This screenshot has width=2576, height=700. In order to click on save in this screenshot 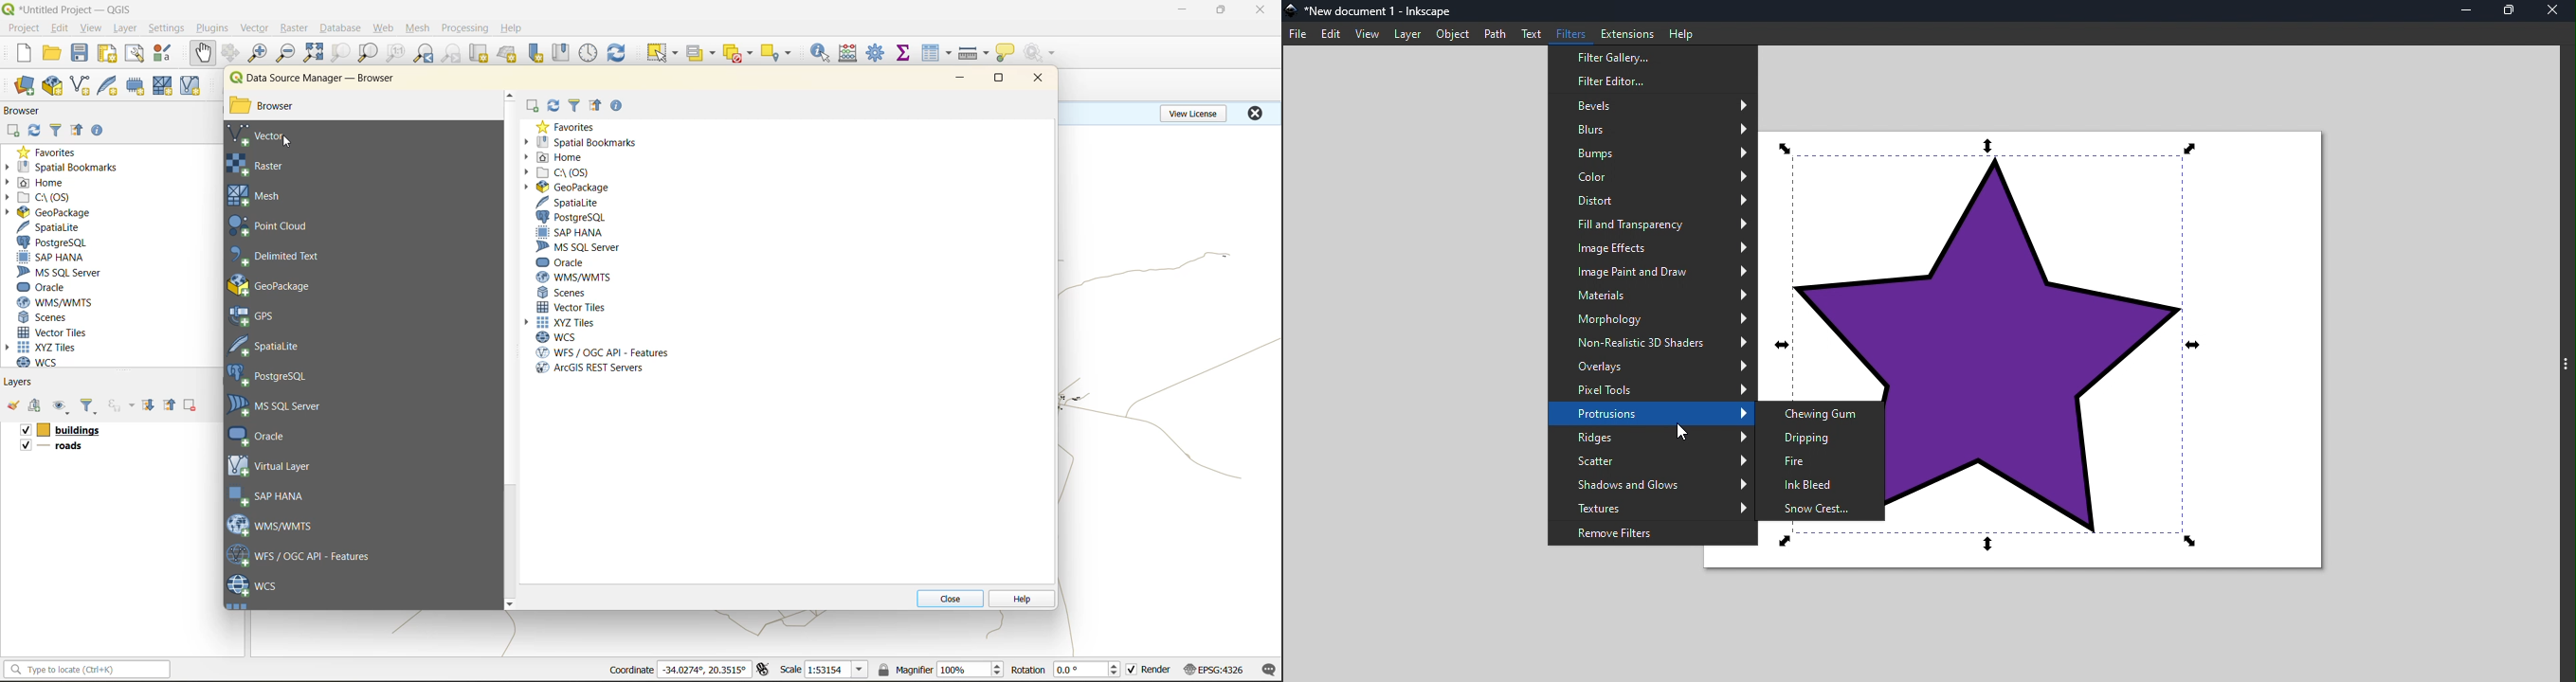, I will do `click(83, 53)`.